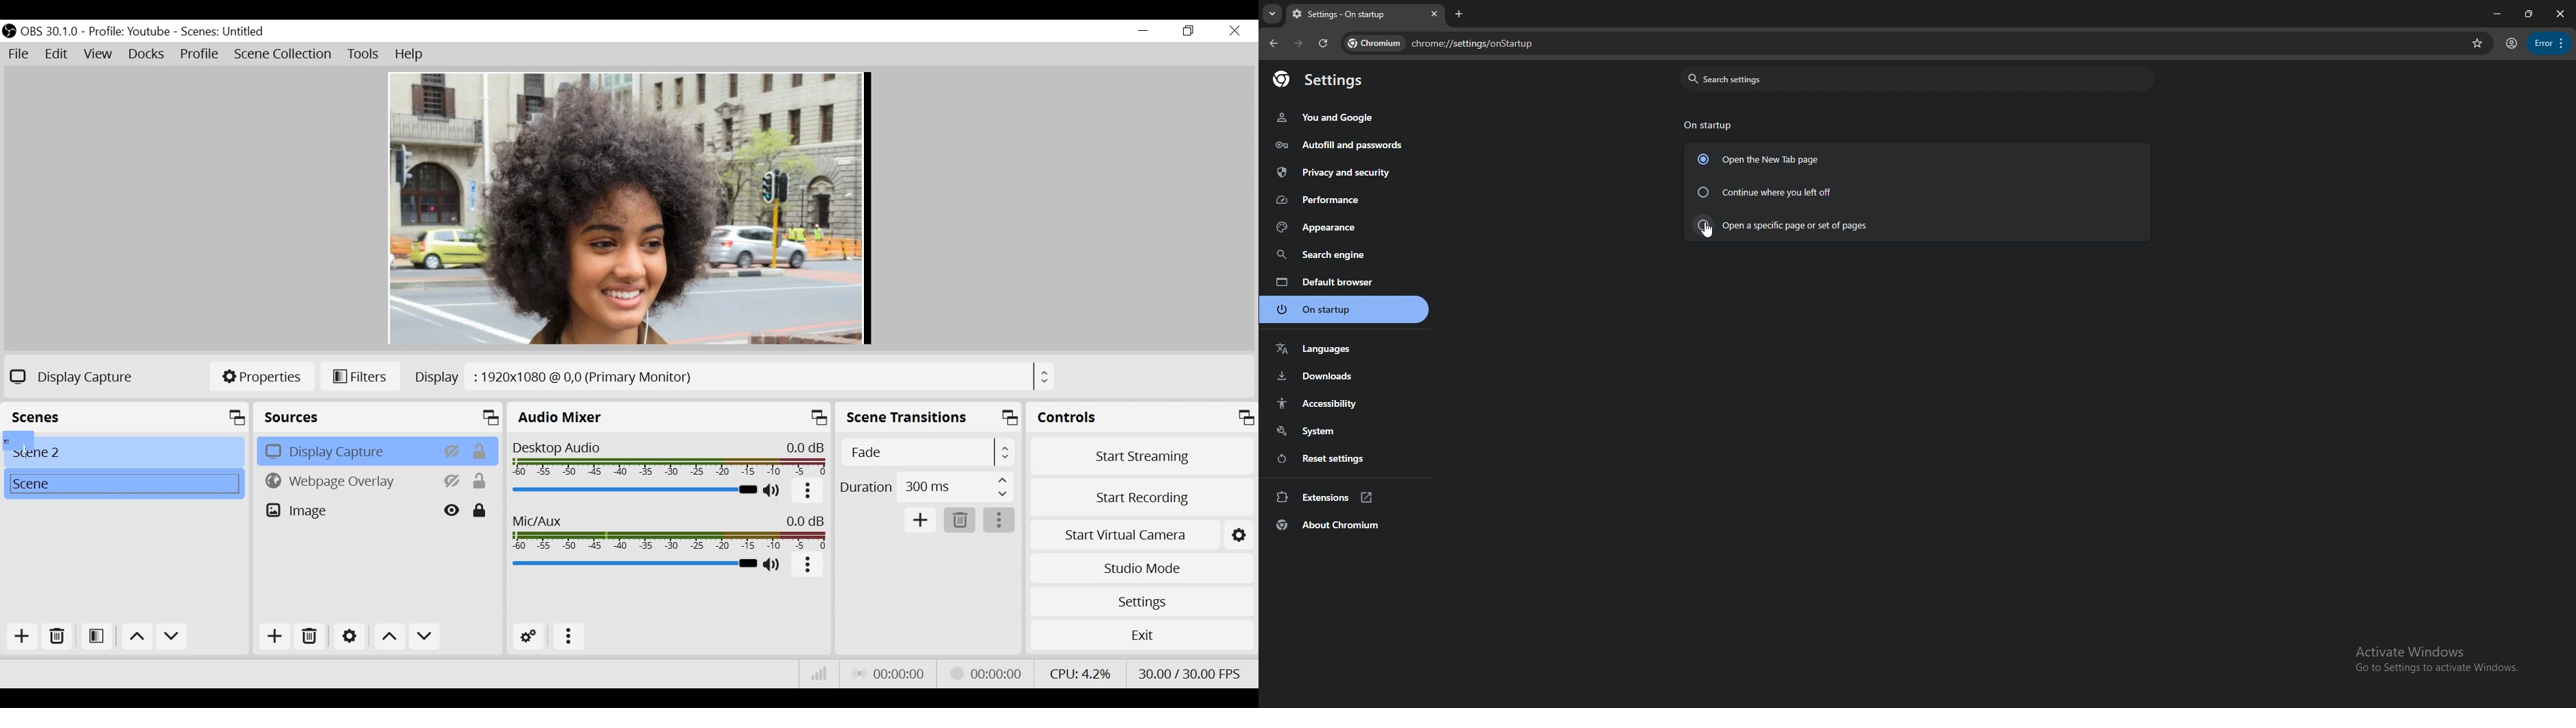 The width and height of the screenshot is (2576, 728). I want to click on you and google, so click(1329, 117).